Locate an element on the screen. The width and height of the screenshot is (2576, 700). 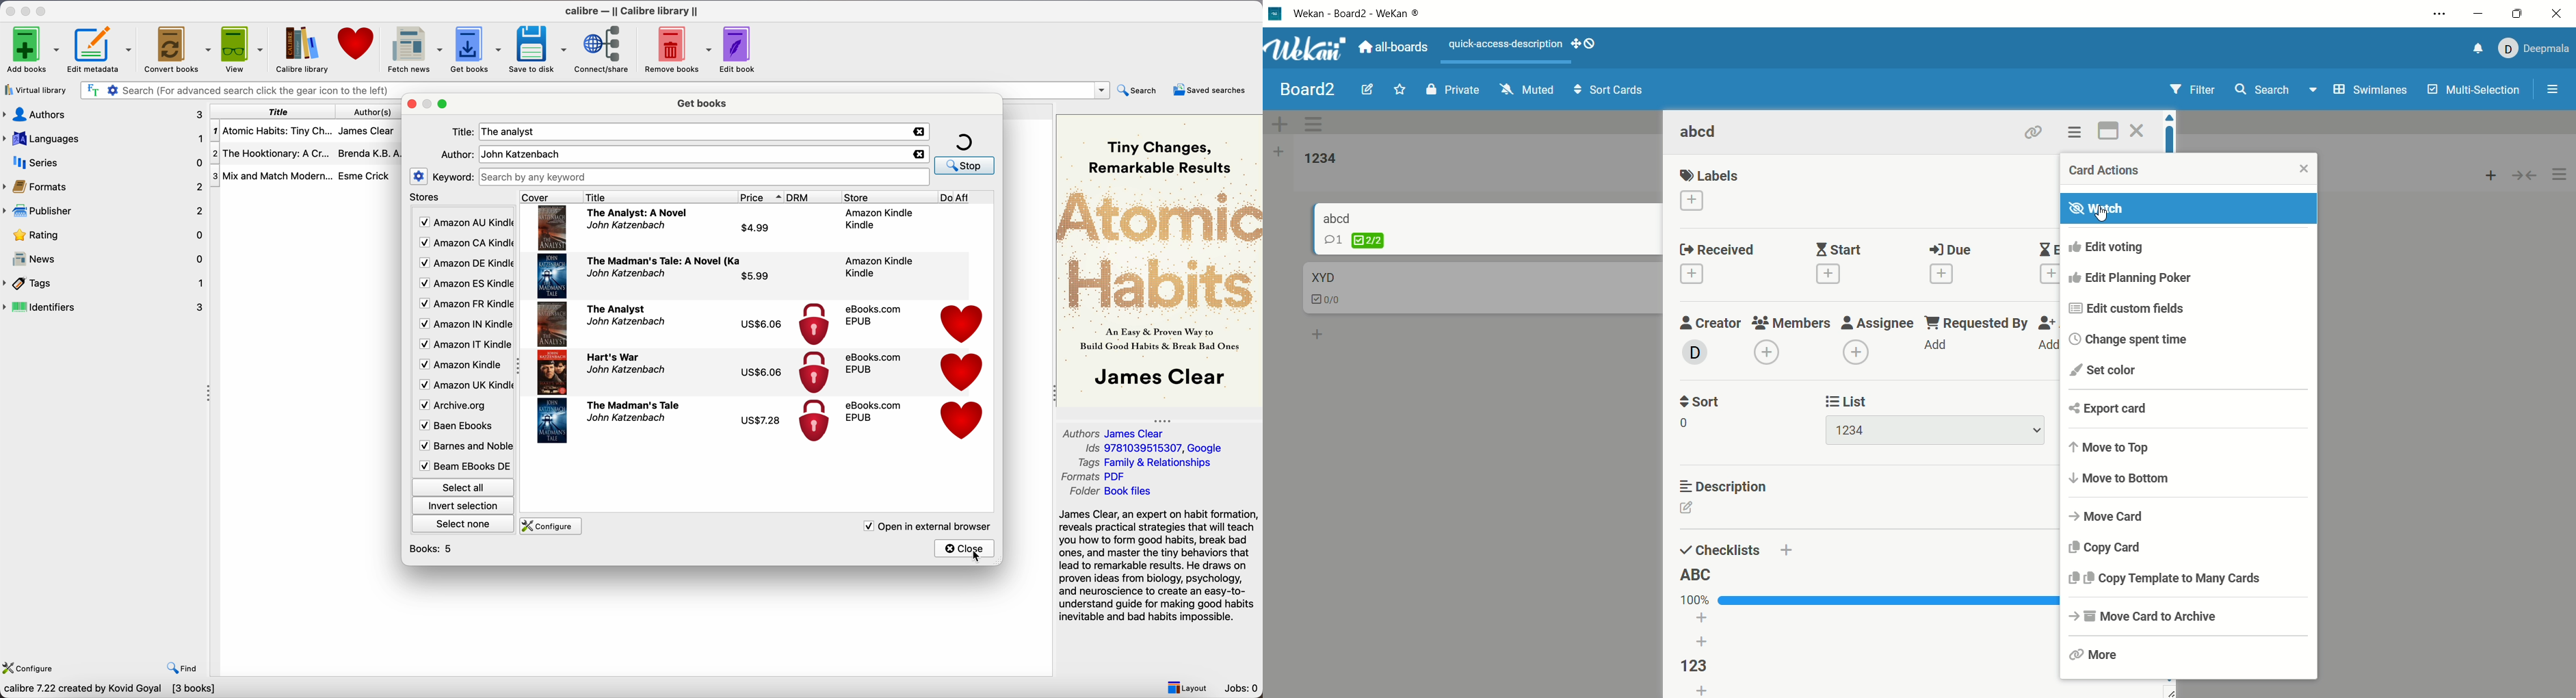
cursor is located at coordinates (2107, 219).